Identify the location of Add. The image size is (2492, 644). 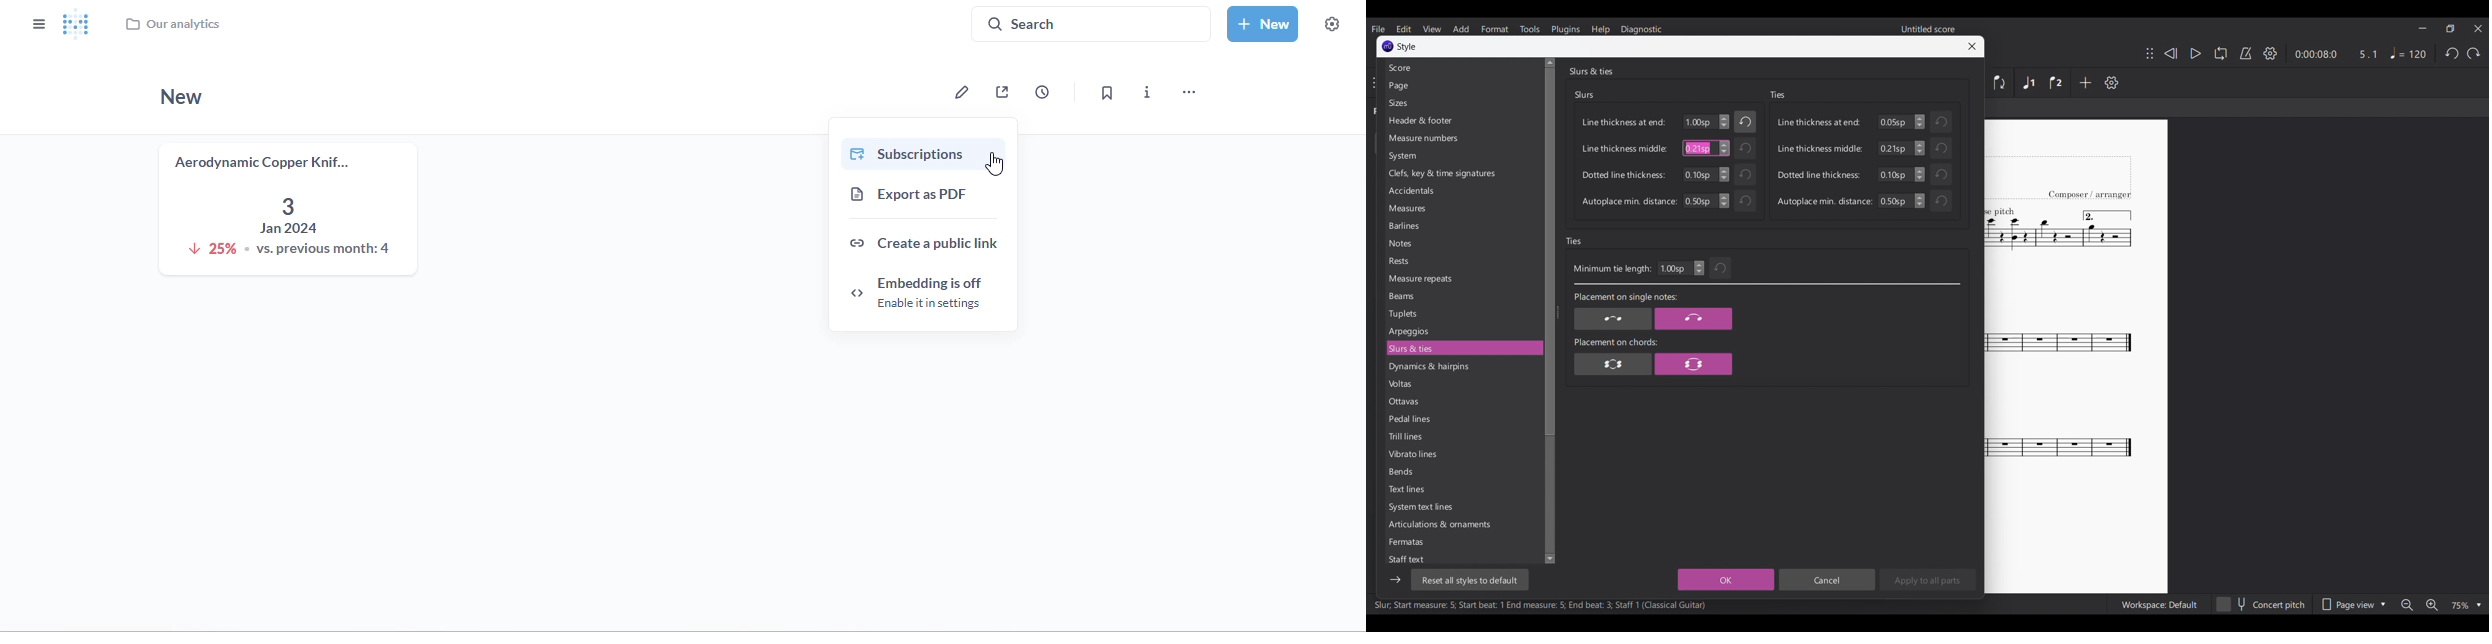
(2086, 83).